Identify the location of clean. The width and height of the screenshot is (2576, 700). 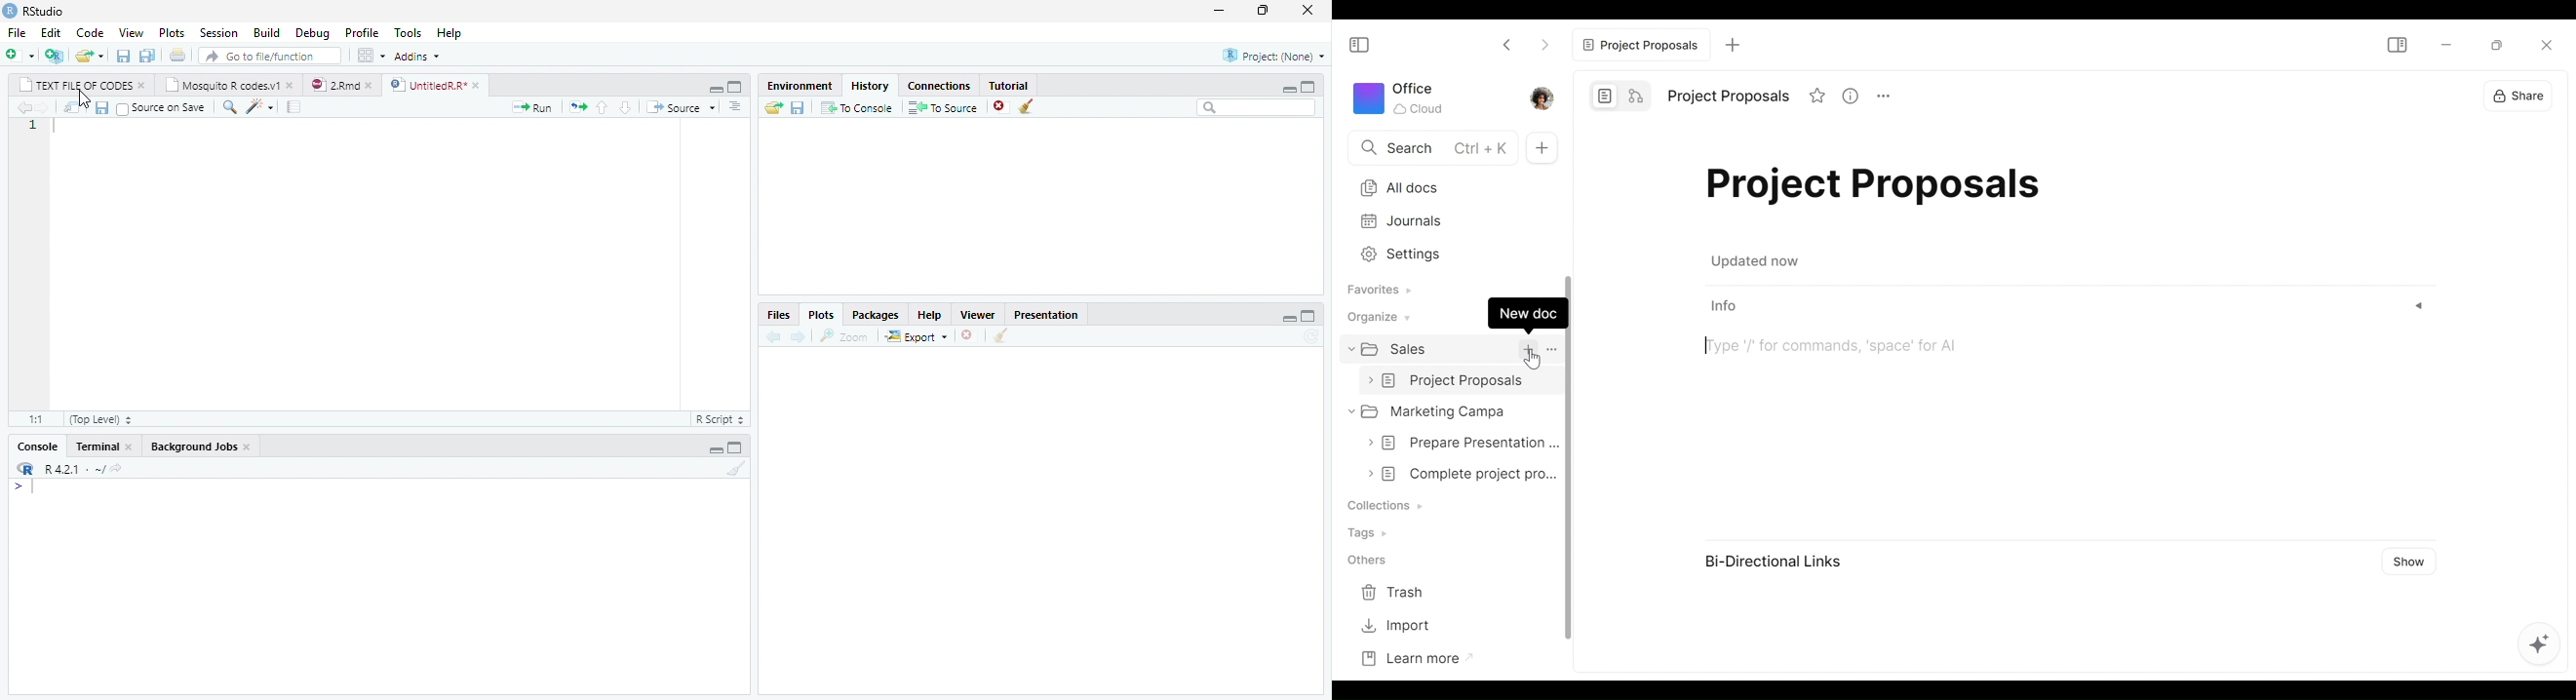
(1003, 336).